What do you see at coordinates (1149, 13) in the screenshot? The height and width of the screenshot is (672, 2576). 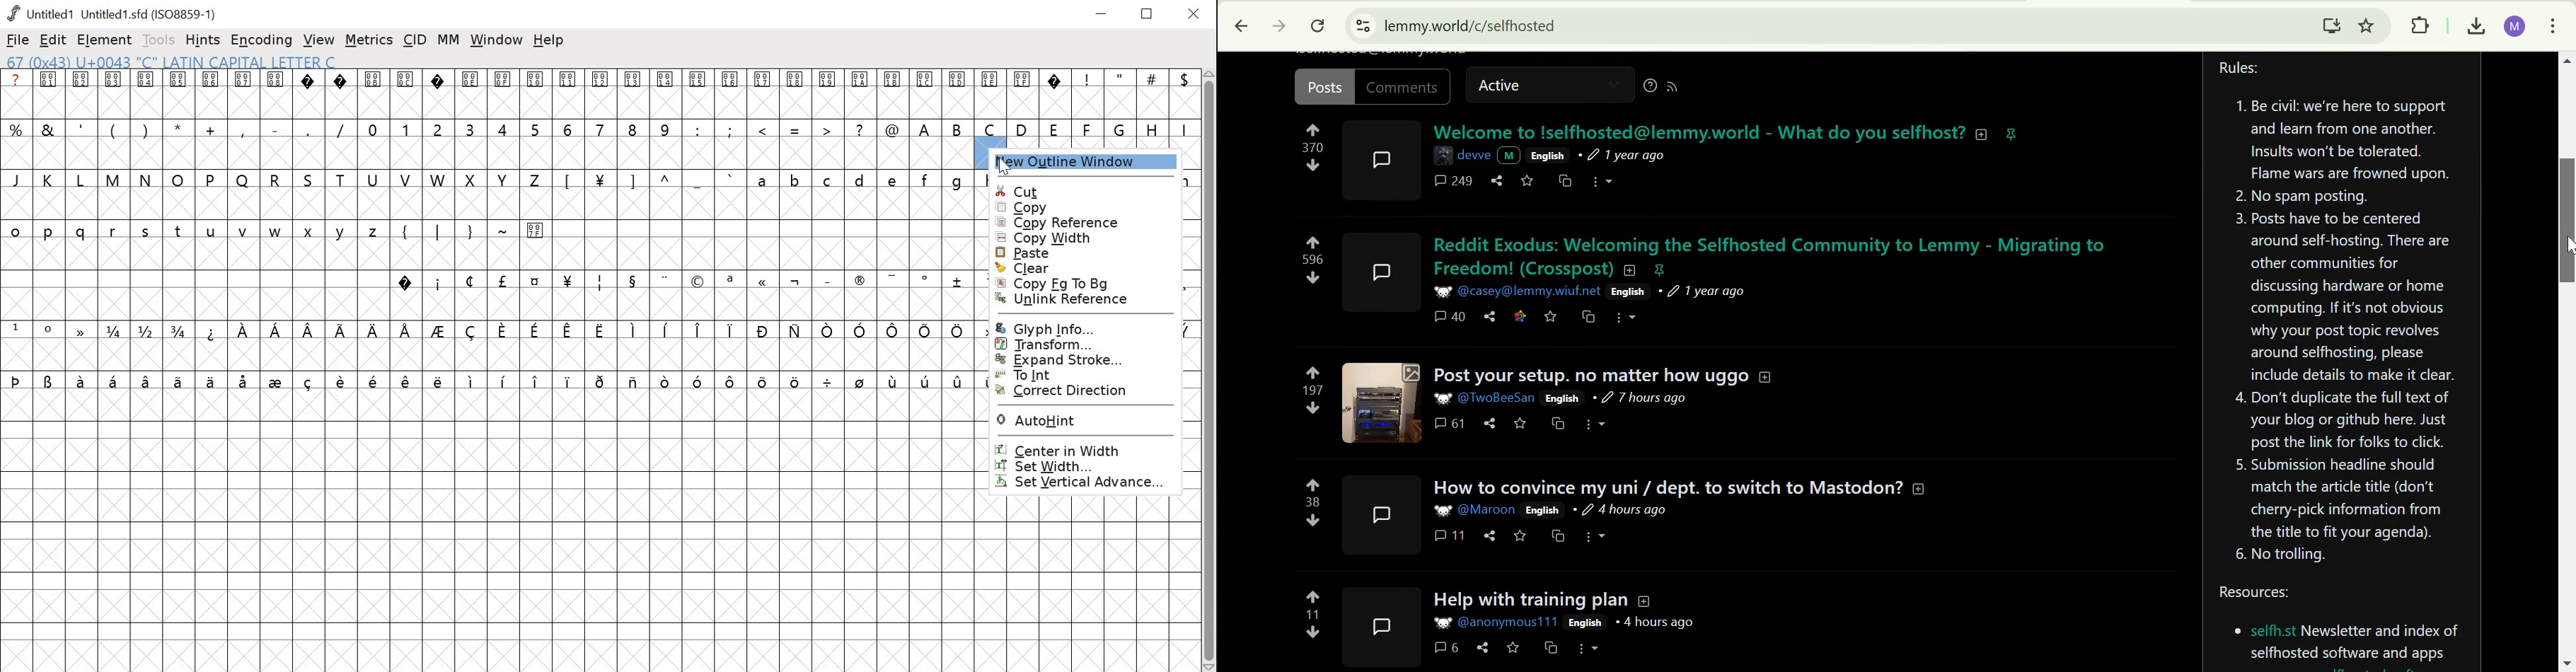 I see `restore down` at bounding box center [1149, 13].